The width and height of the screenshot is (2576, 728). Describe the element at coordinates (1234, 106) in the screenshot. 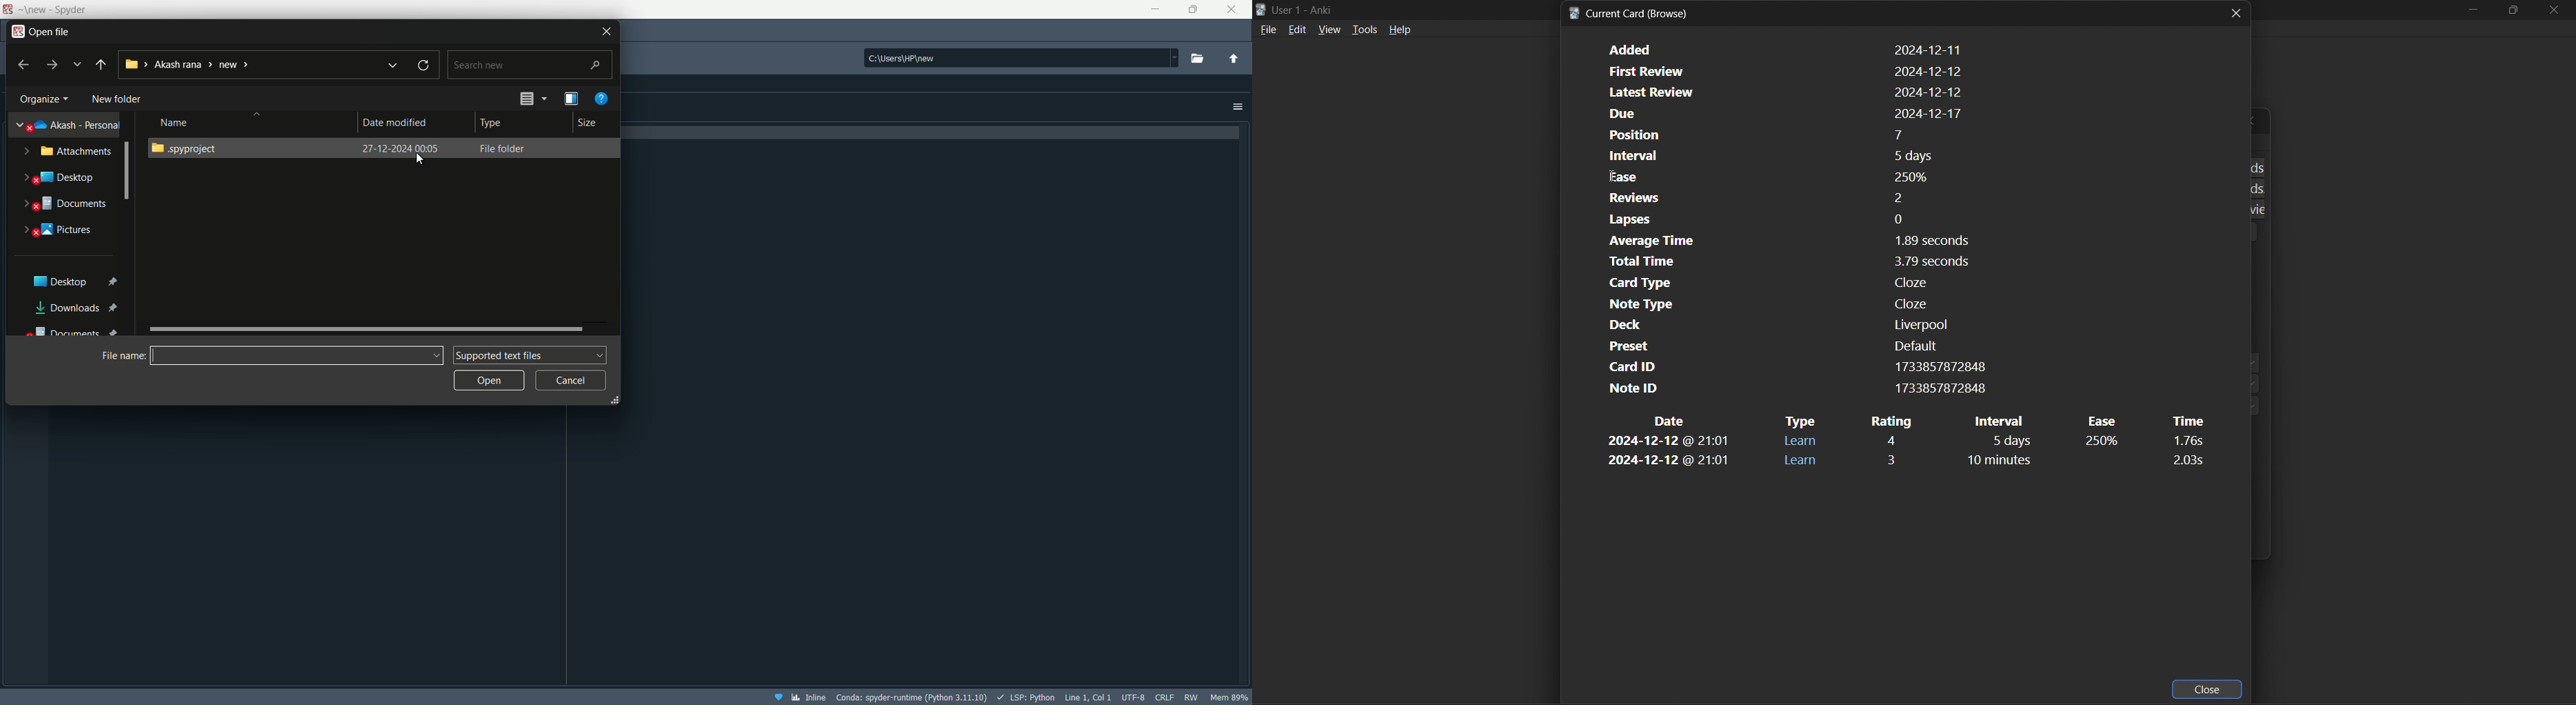

I see `options` at that location.